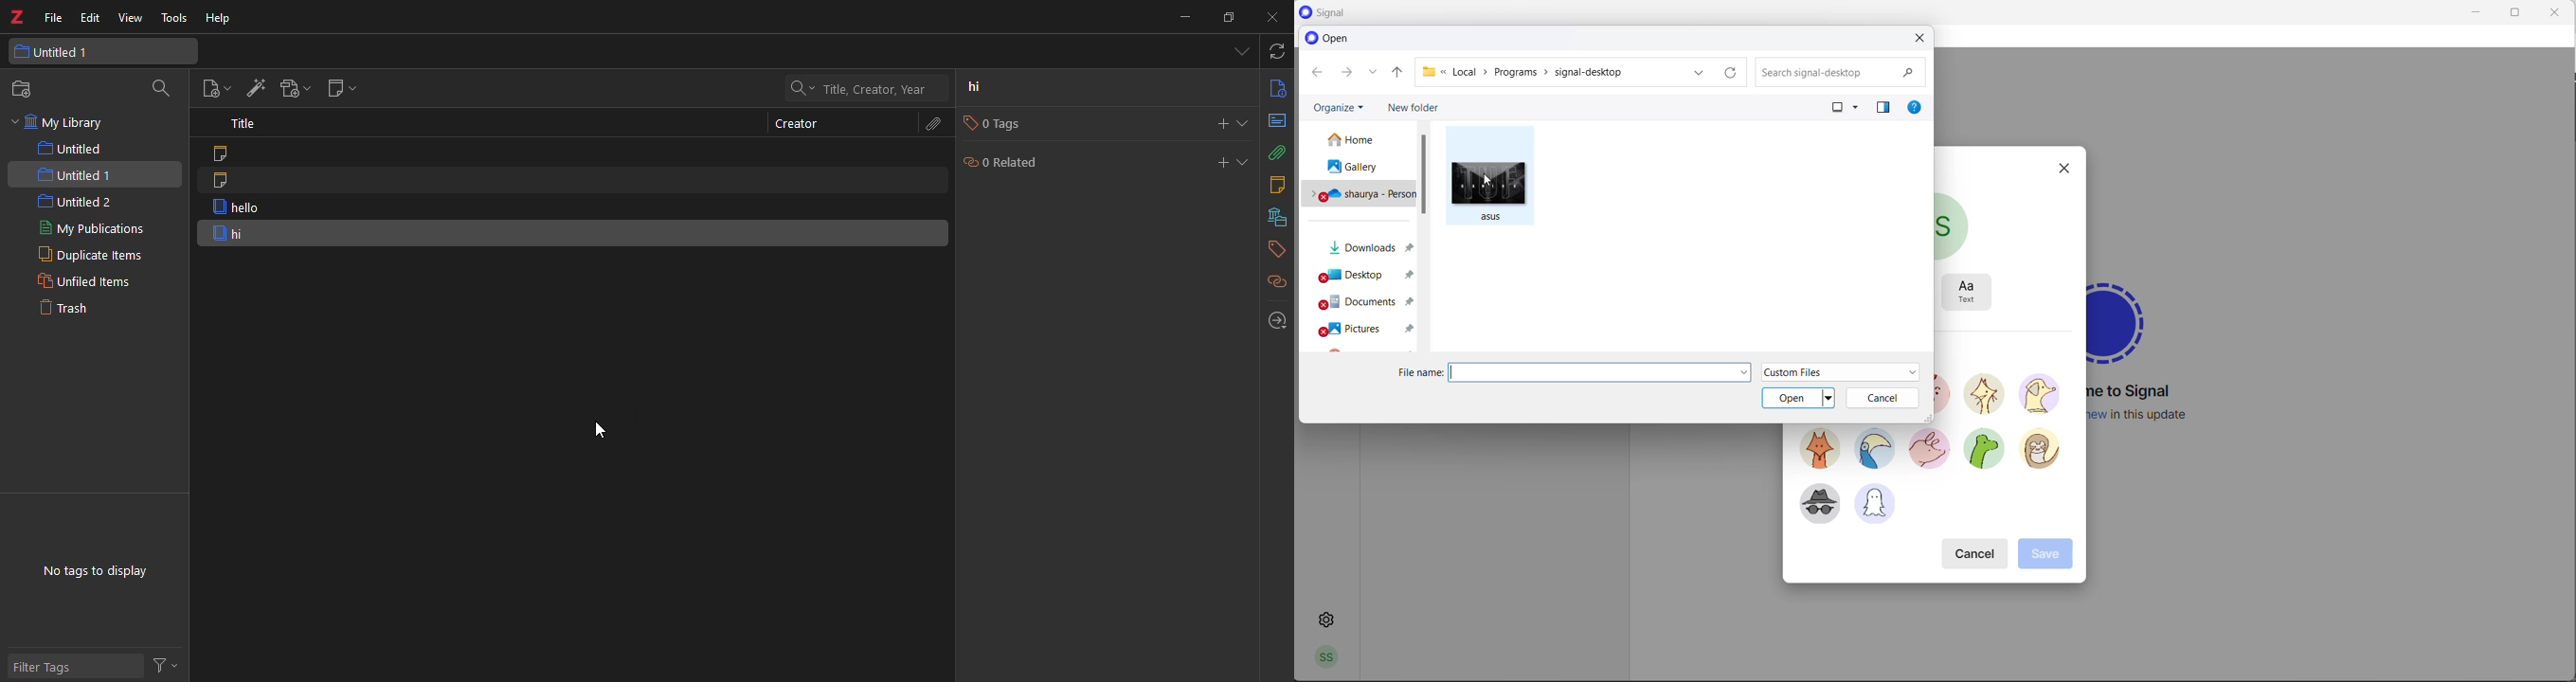 Image resolution: width=2576 pixels, height=700 pixels. I want to click on attach, so click(1277, 152).